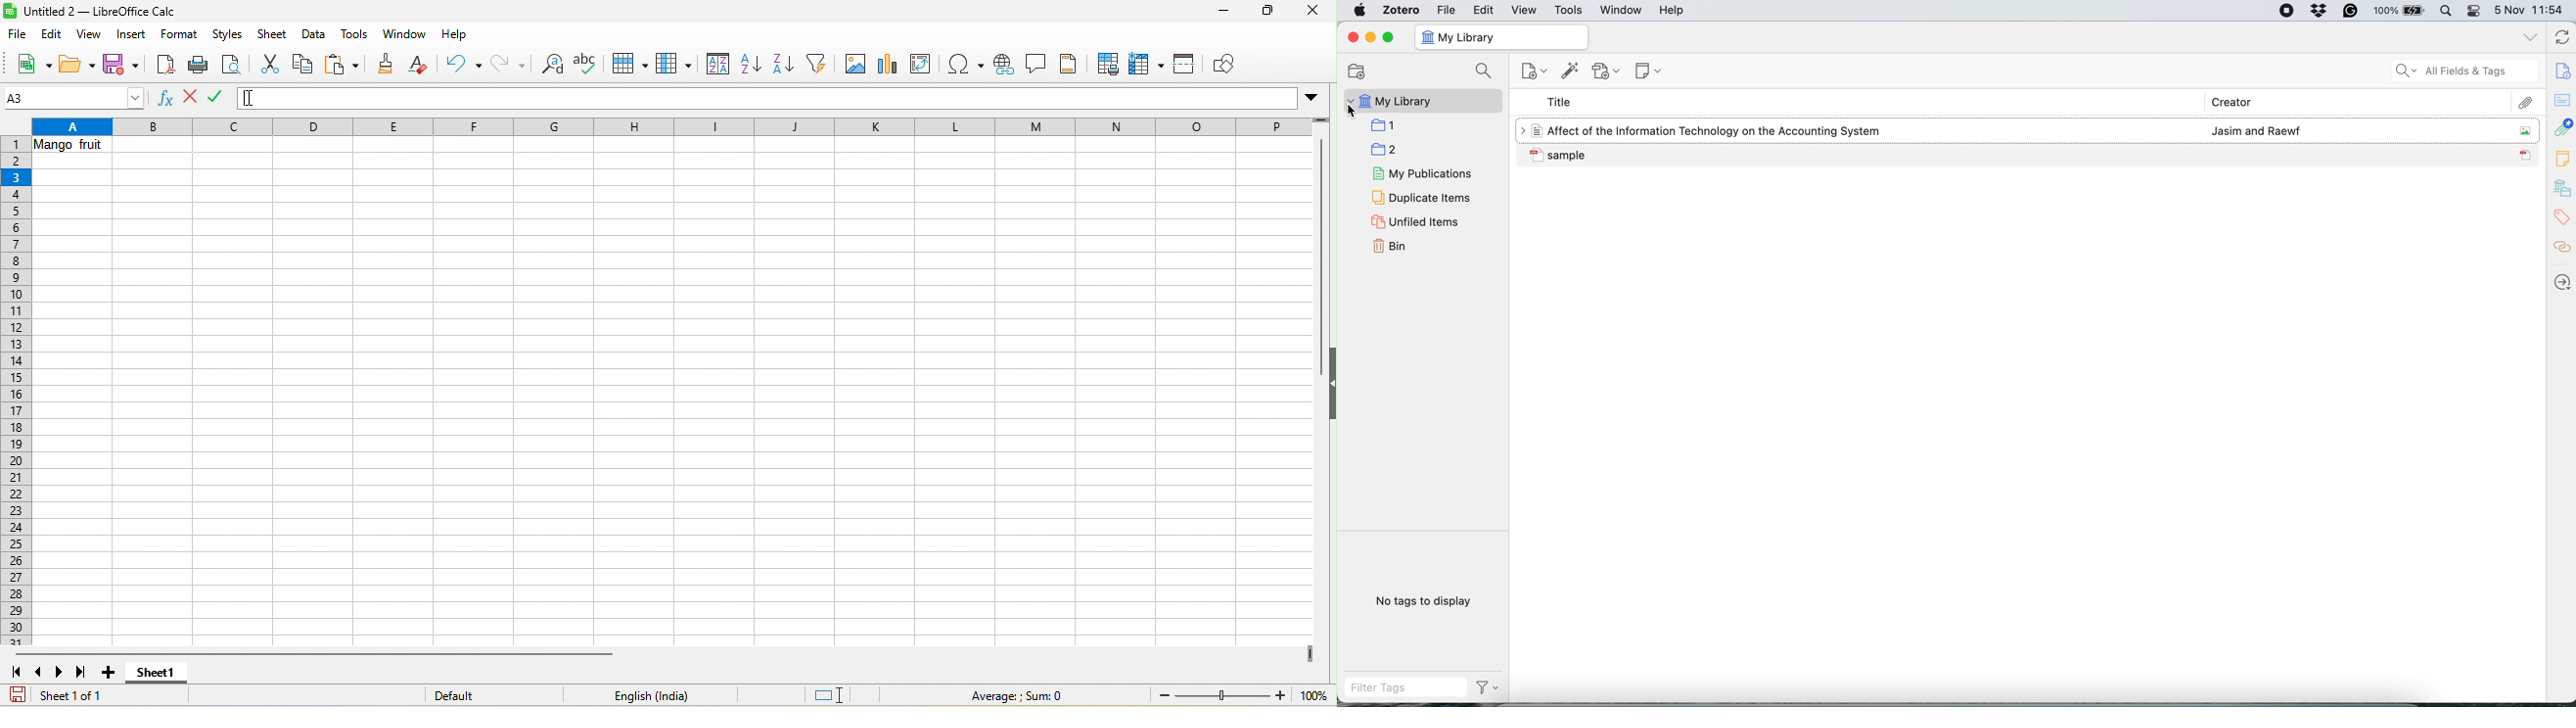 The height and width of the screenshot is (728, 2576). What do you see at coordinates (356, 34) in the screenshot?
I see `tools` at bounding box center [356, 34].